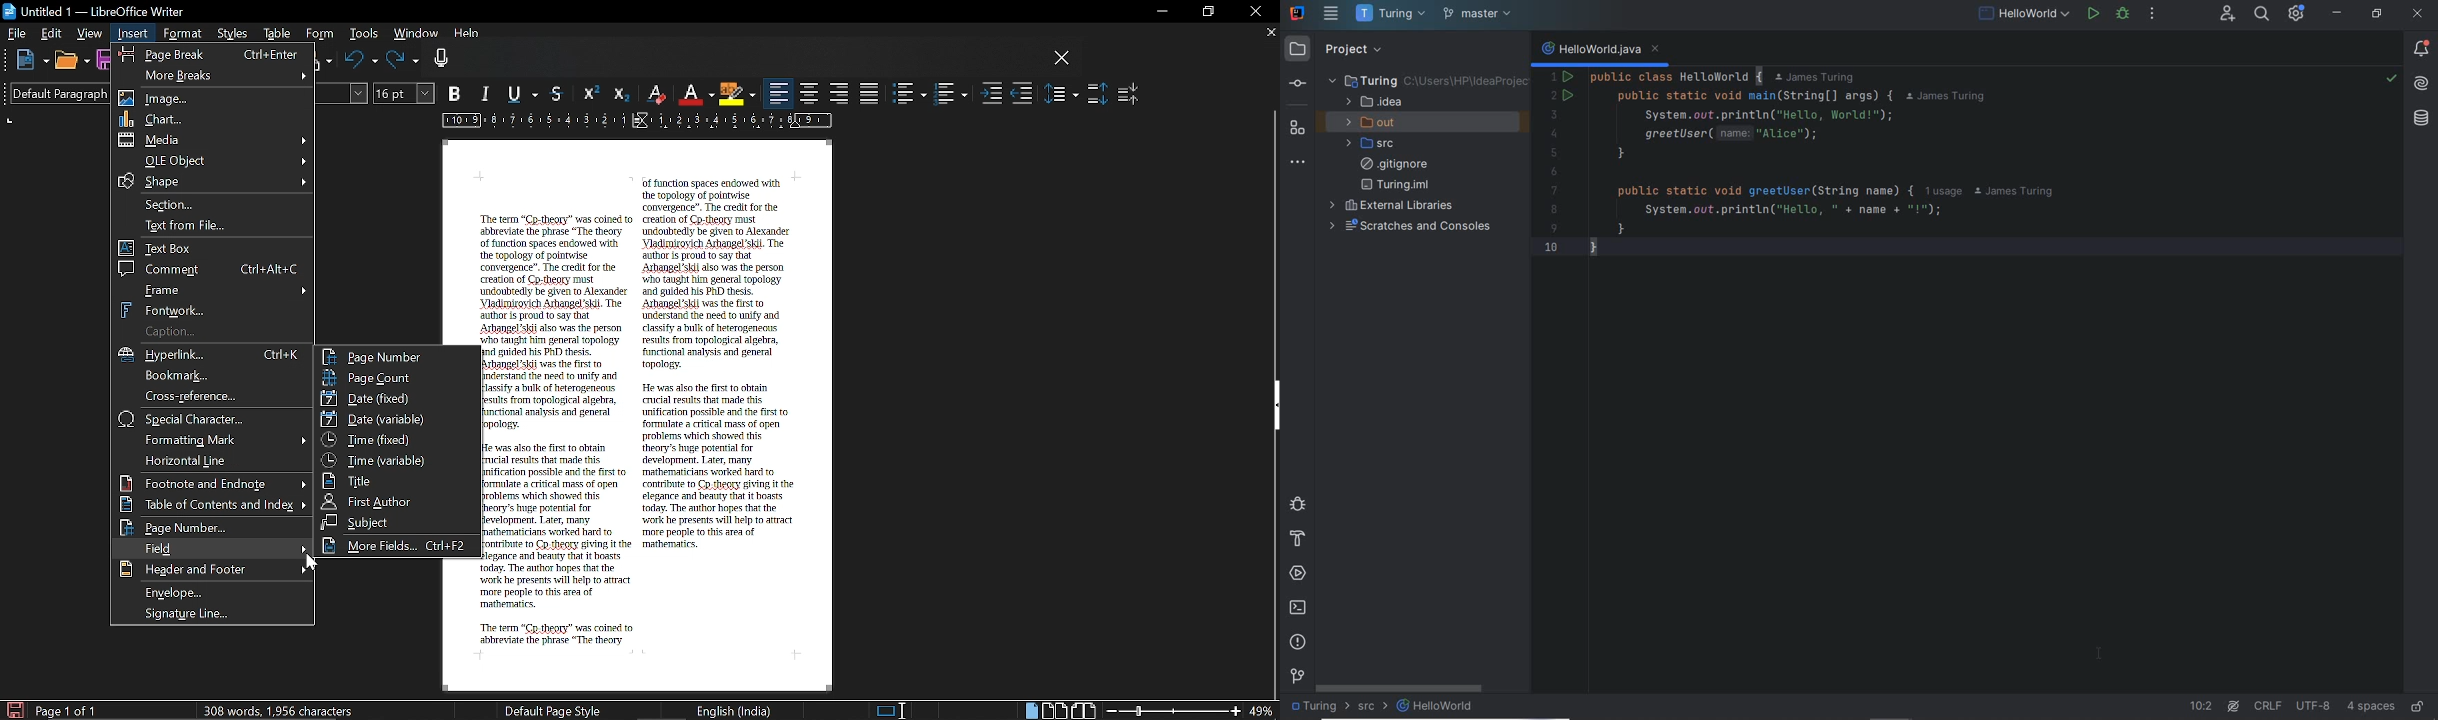  I want to click on Justified, so click(870, 93).